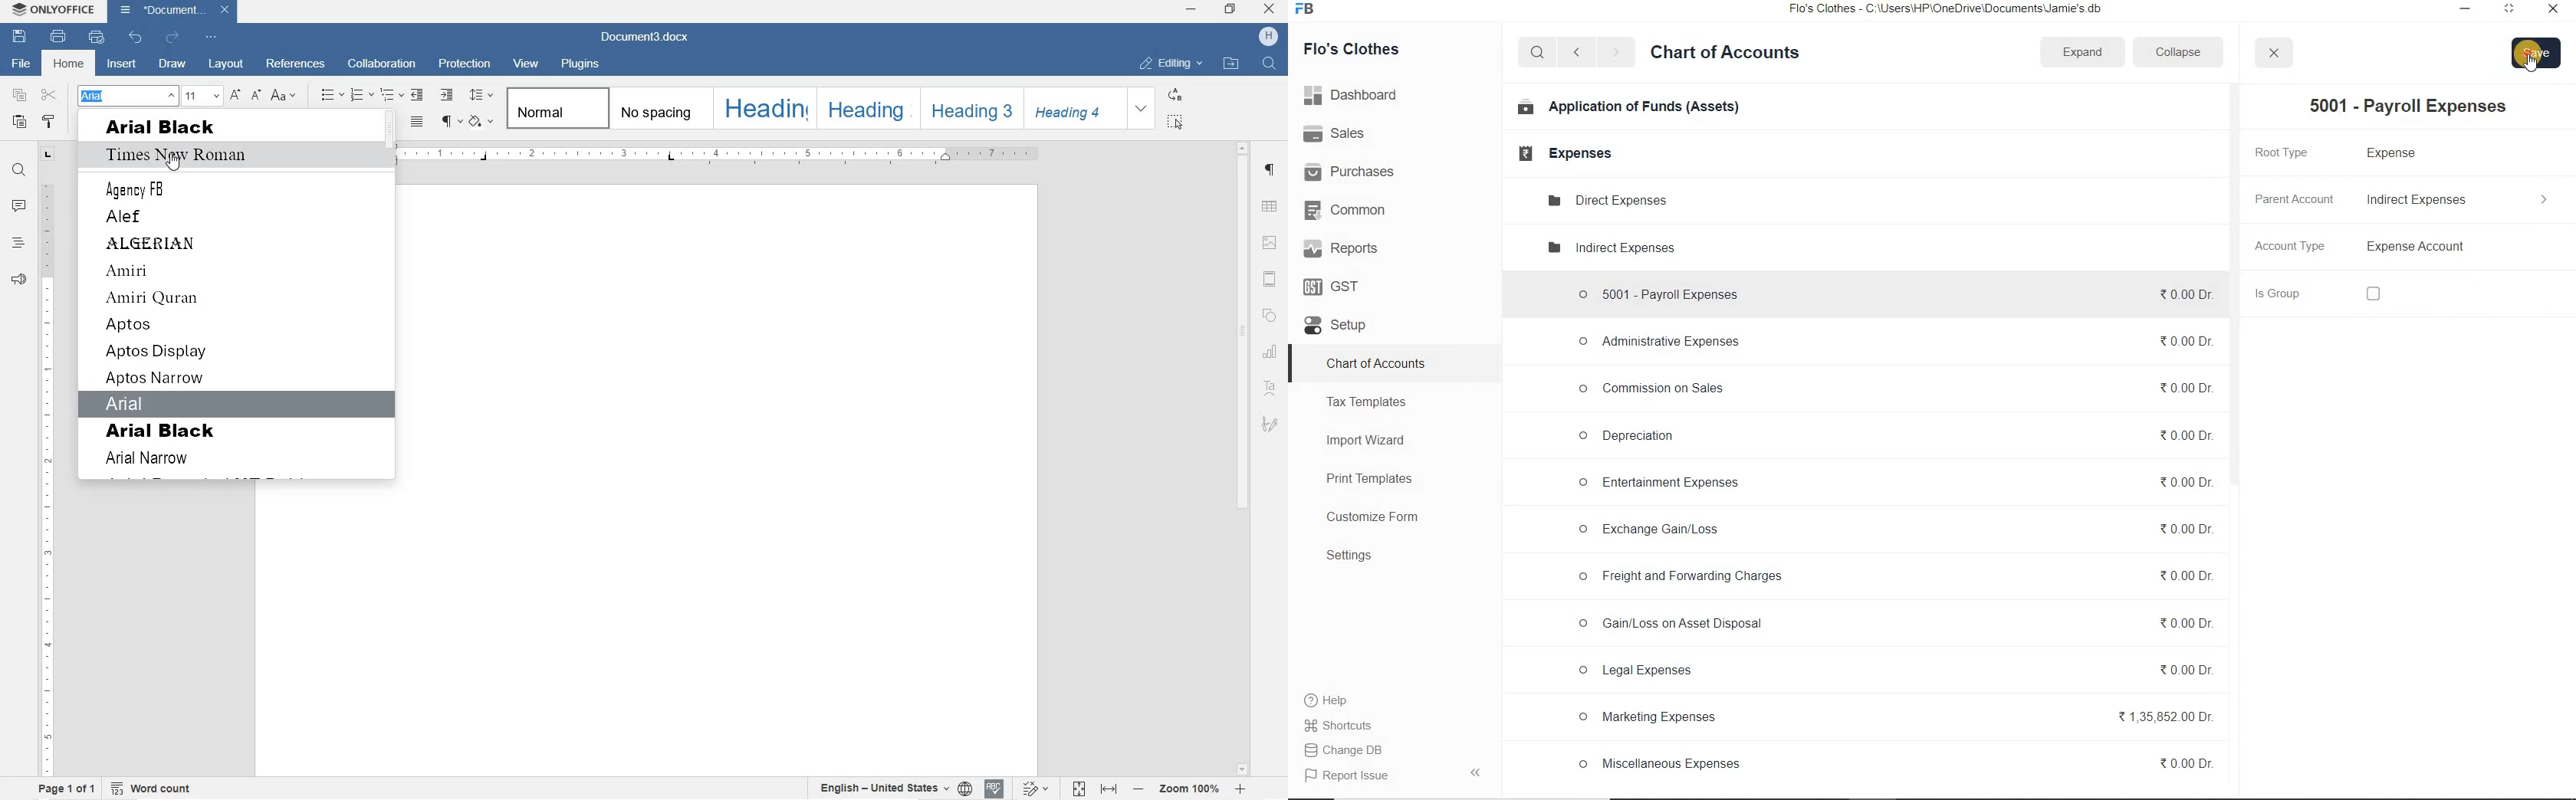  I want to click on next, so click(1615, 54).